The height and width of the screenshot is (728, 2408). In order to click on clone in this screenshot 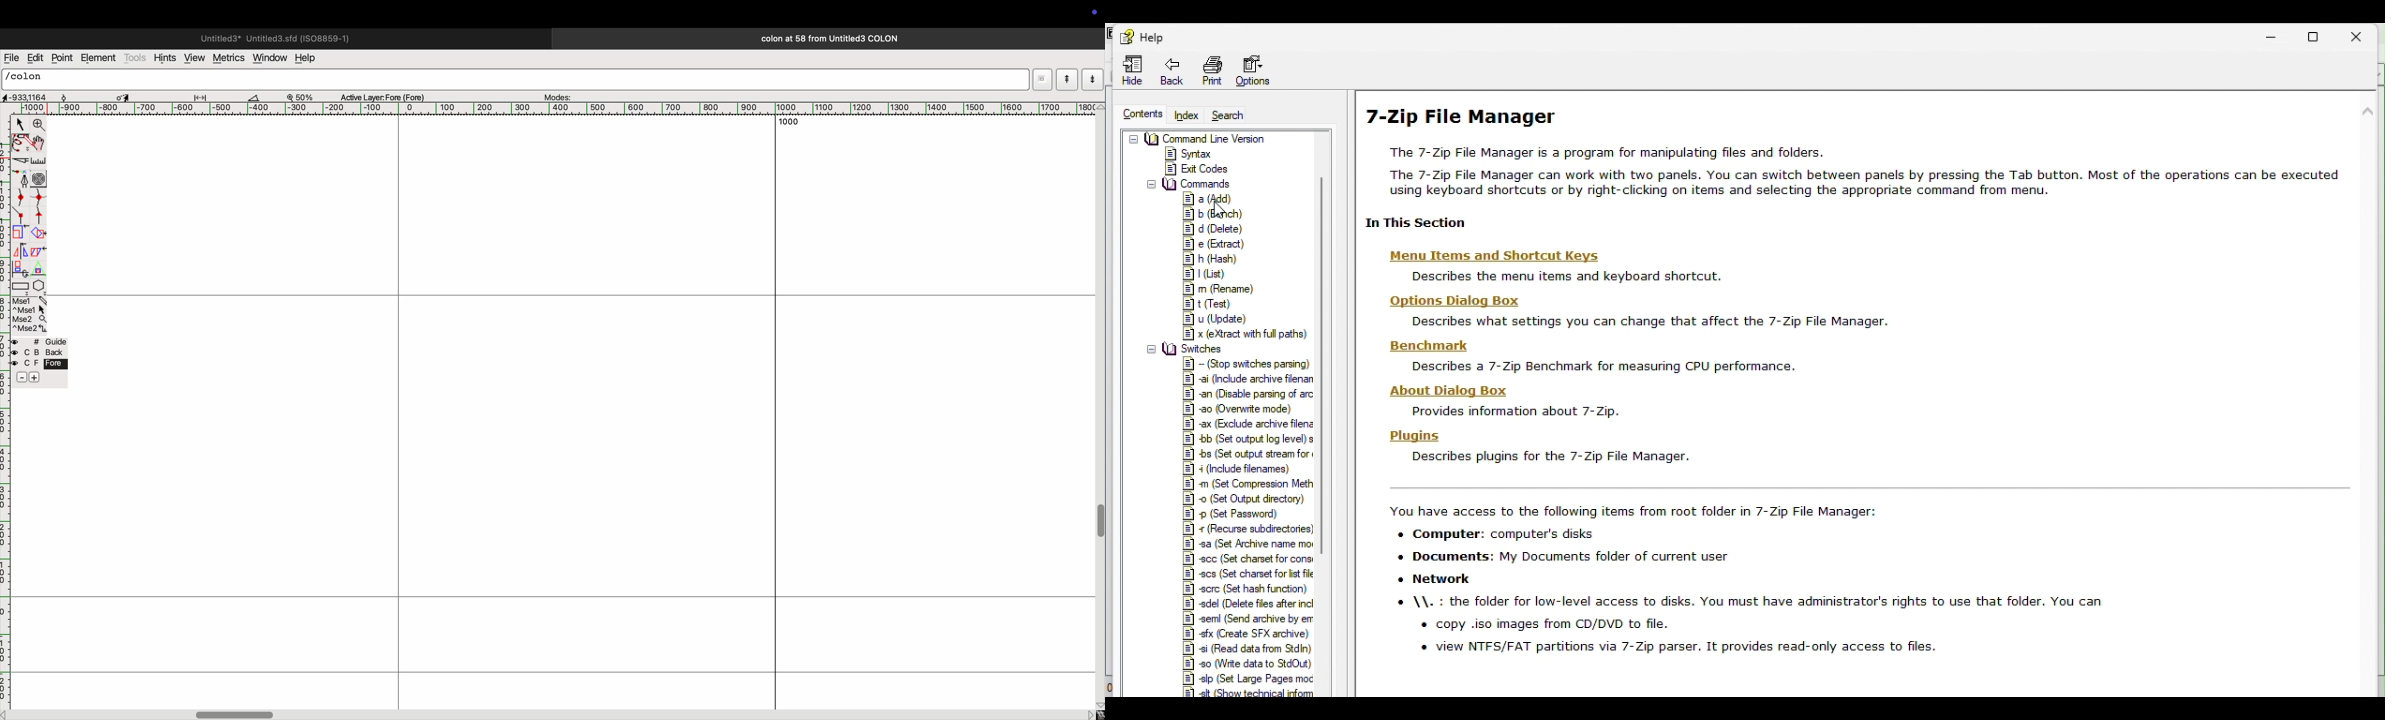, I will do `click(21, 268)`.